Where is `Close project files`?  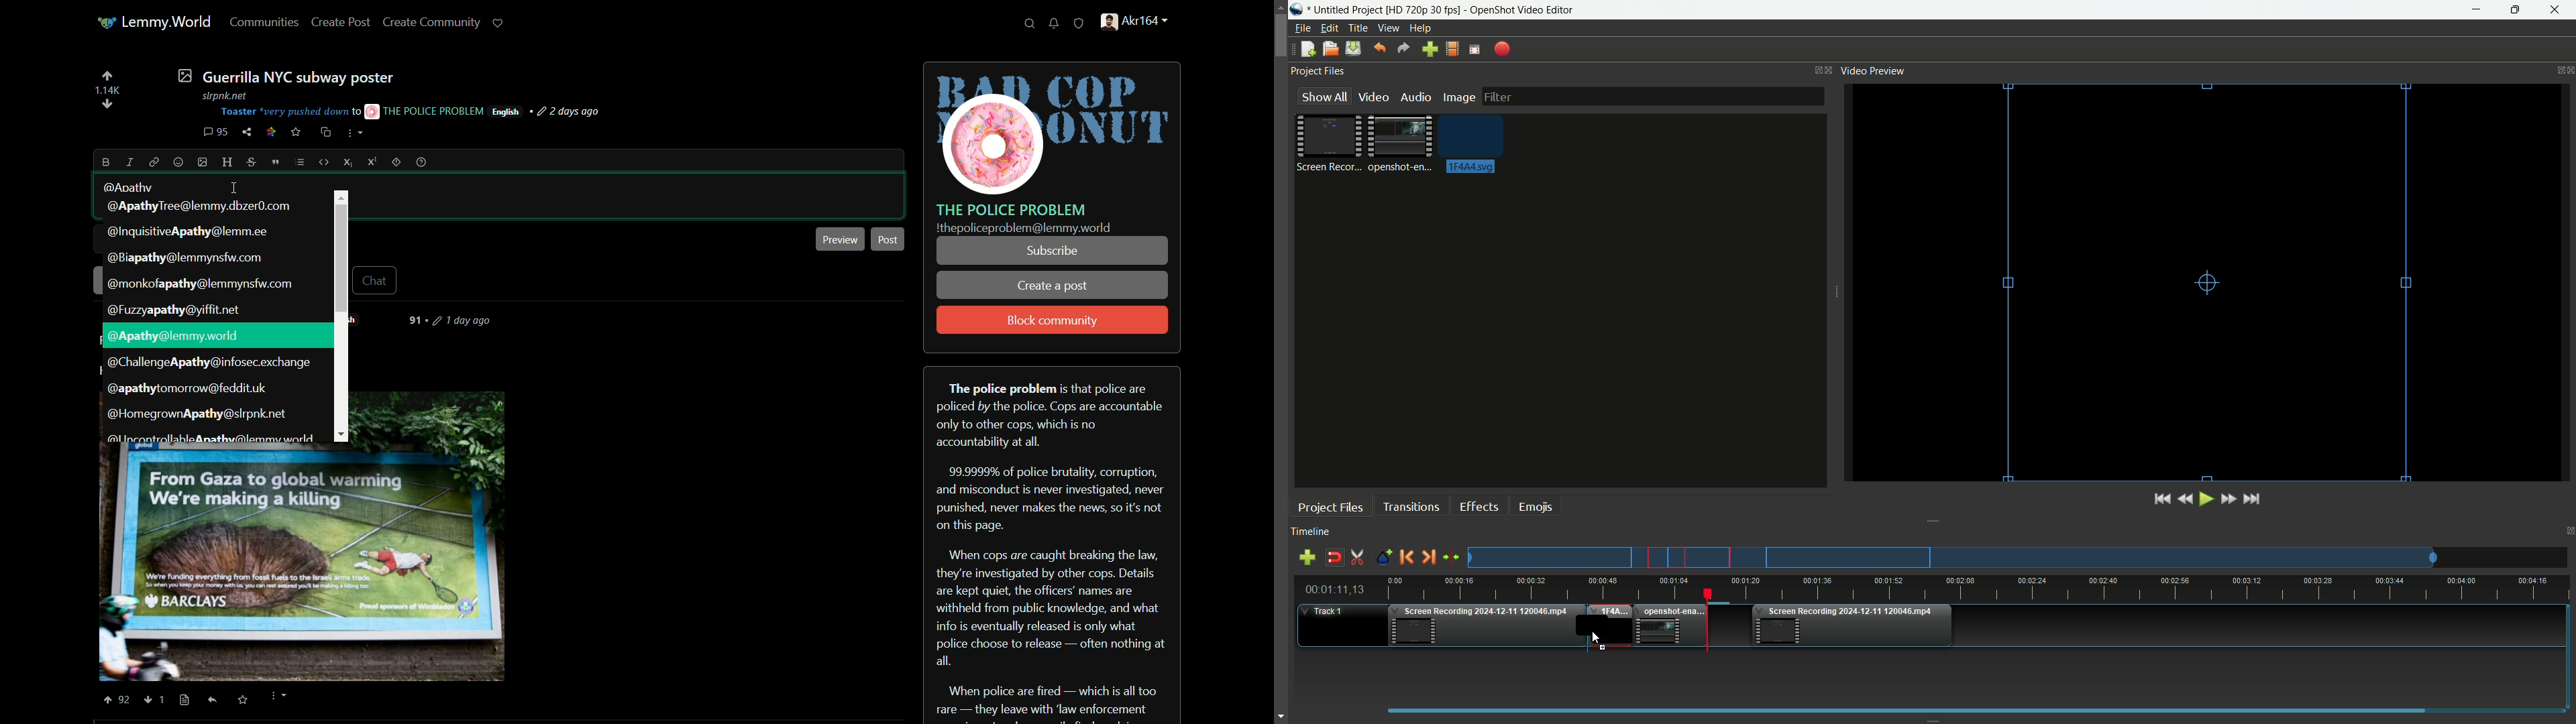 Close project files is located at coordinates (1831, 70).